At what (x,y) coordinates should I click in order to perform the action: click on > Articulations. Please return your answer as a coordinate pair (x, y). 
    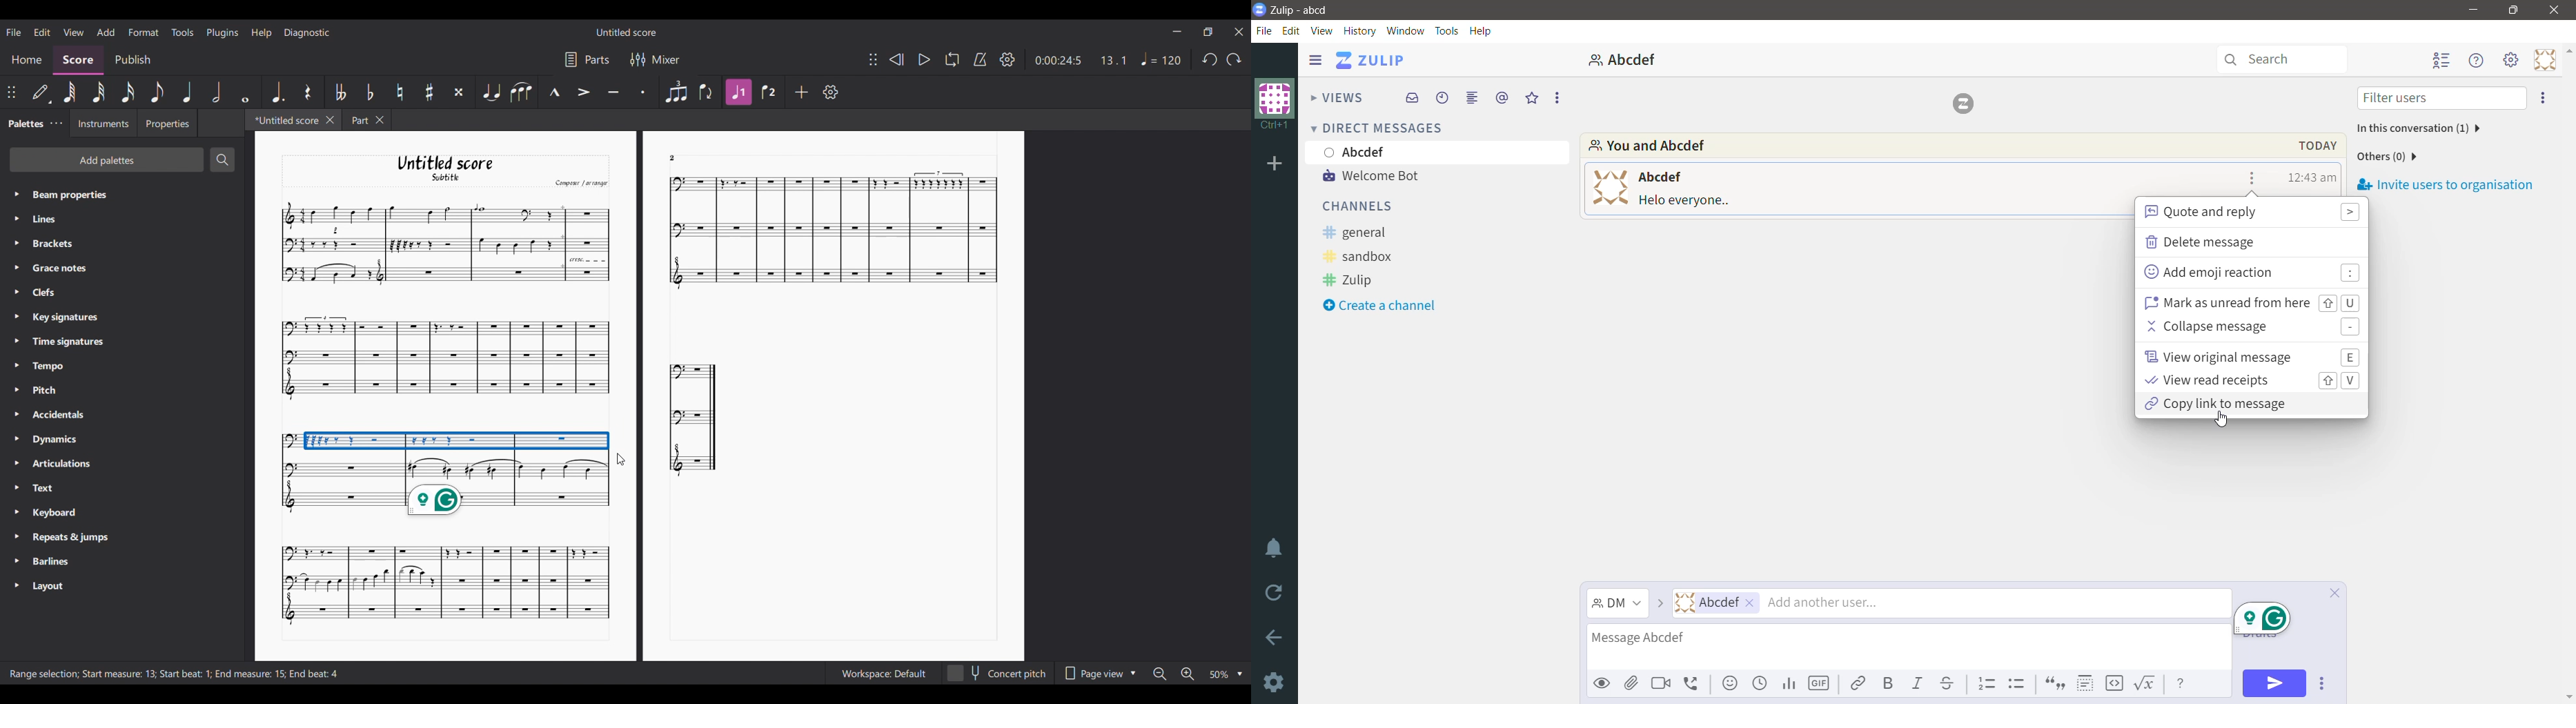
    Looking at the image, I should click on (56, 467).